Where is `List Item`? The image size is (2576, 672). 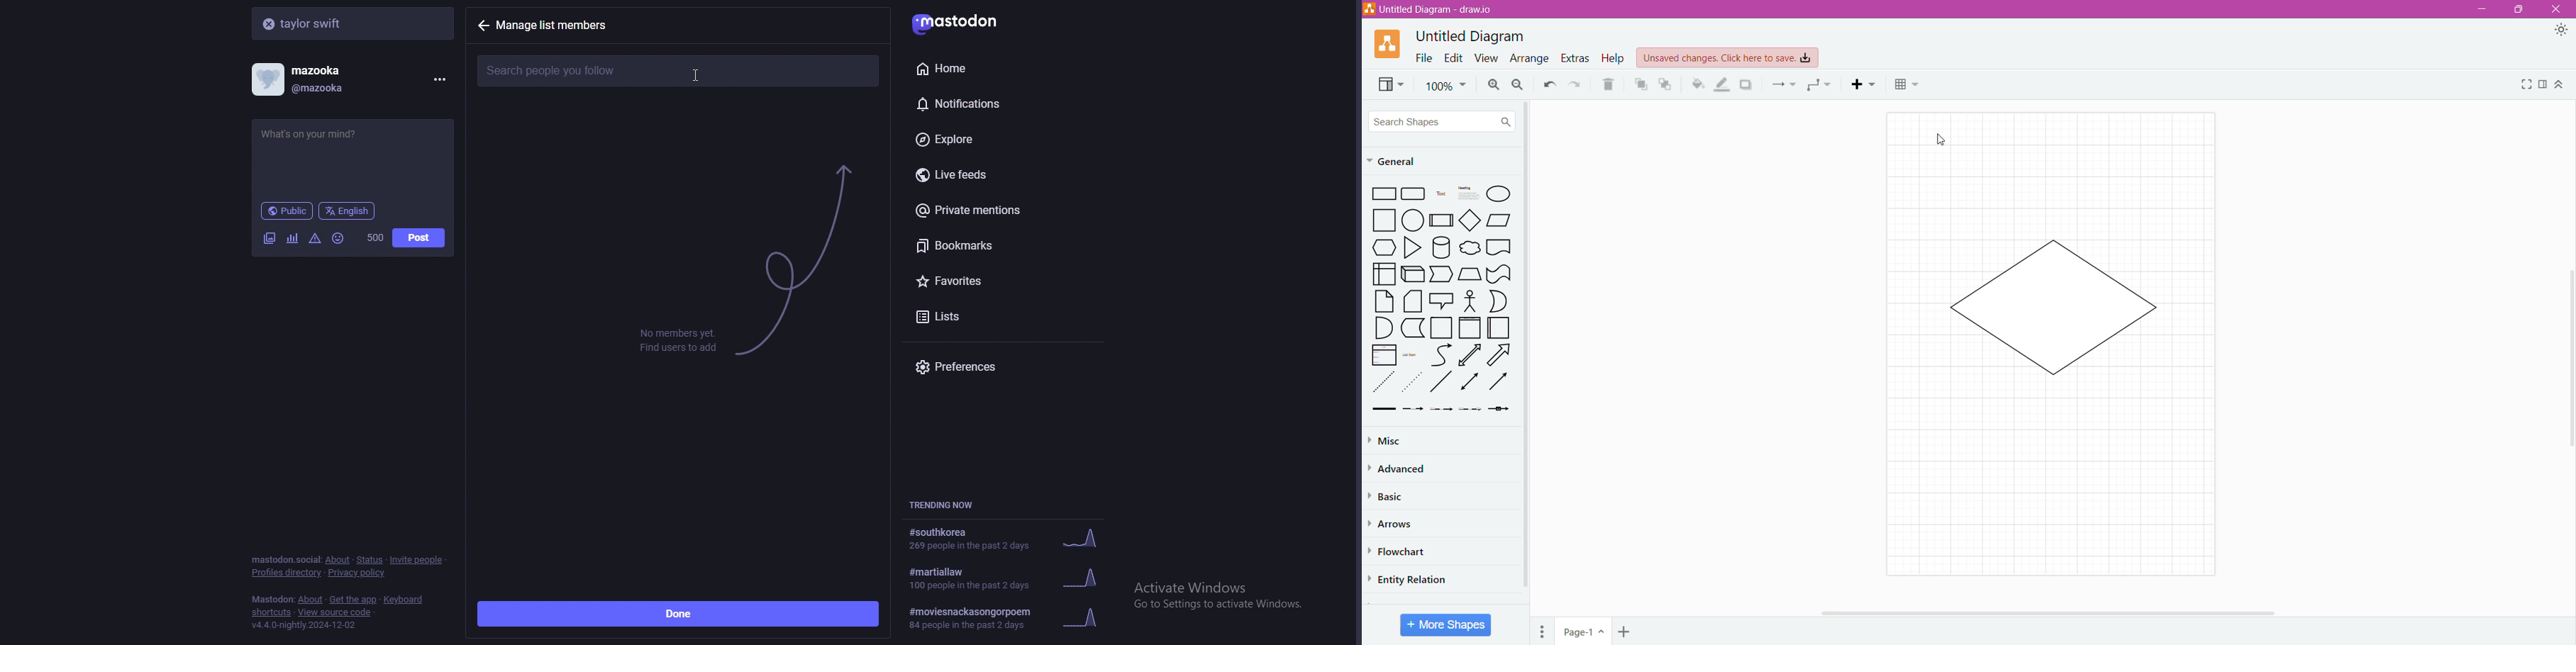 List Item is located at coordinates (1411, 355).